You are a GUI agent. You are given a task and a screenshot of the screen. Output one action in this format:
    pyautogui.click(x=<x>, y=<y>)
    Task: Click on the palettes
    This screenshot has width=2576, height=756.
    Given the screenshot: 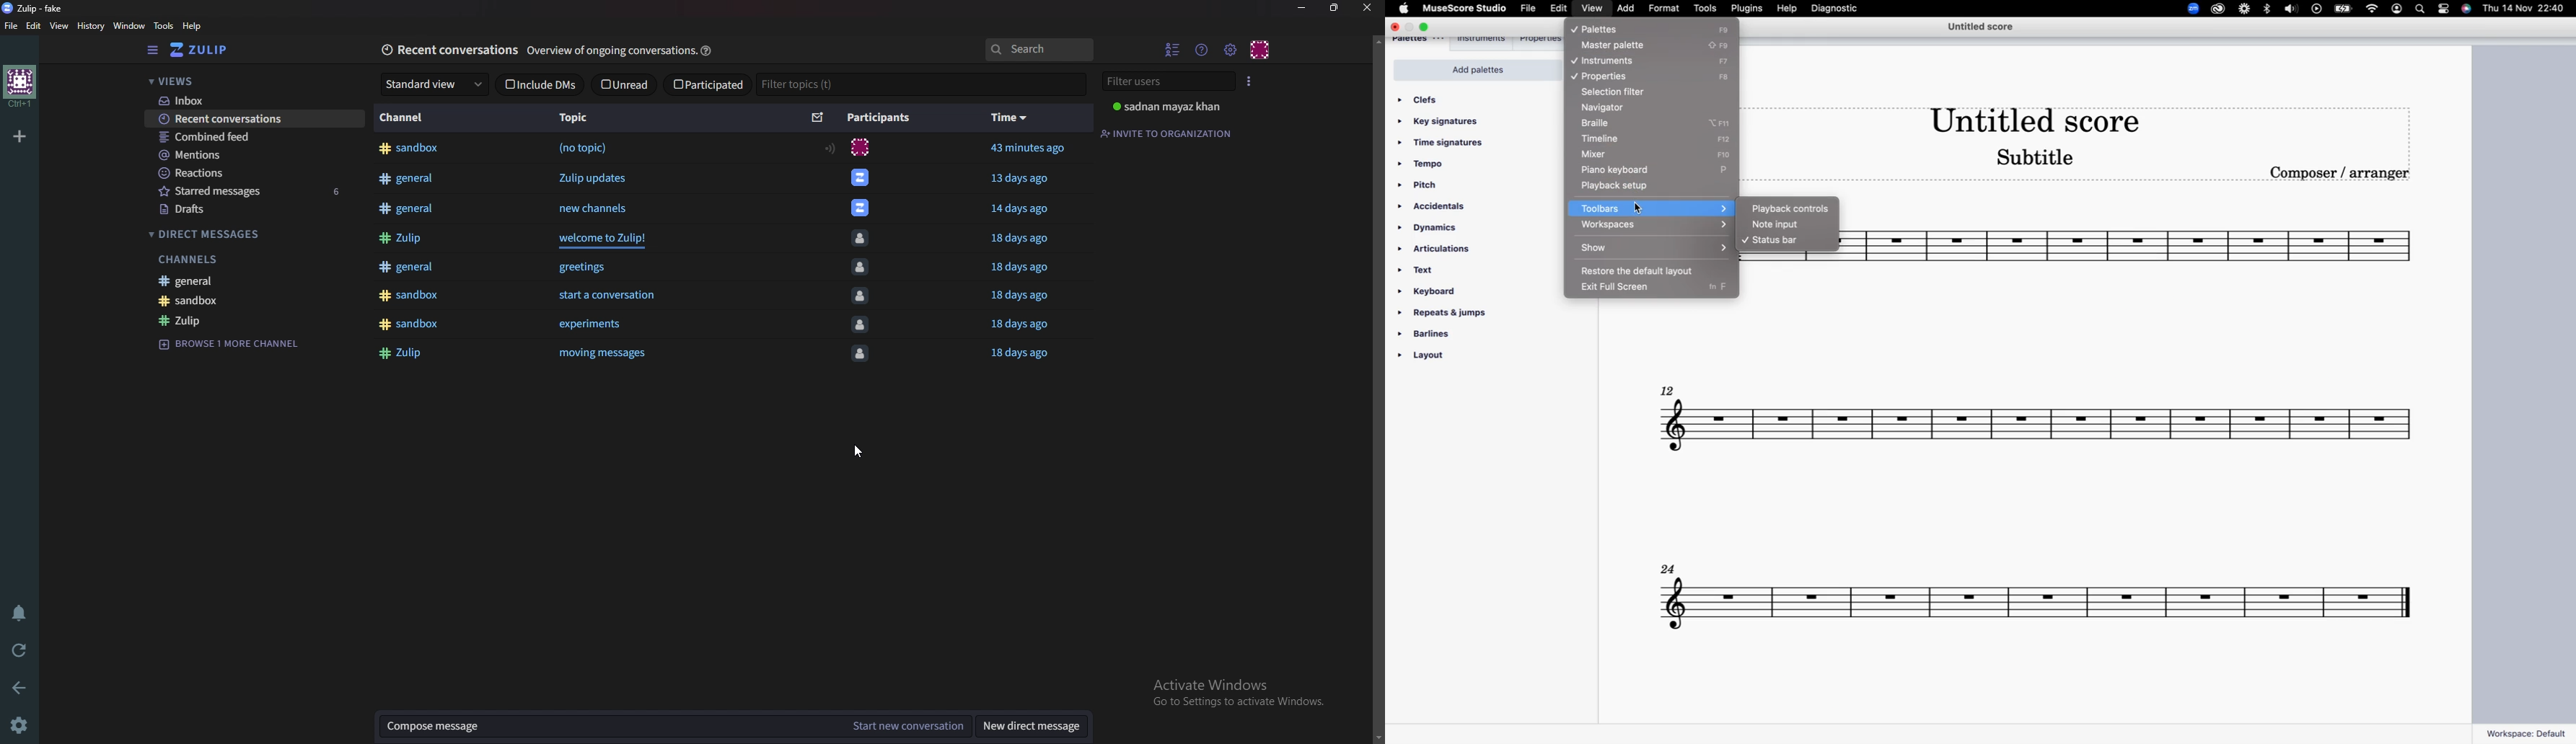 What is the action you would take?
    pyautogui.click(x=1614, y=28)
    